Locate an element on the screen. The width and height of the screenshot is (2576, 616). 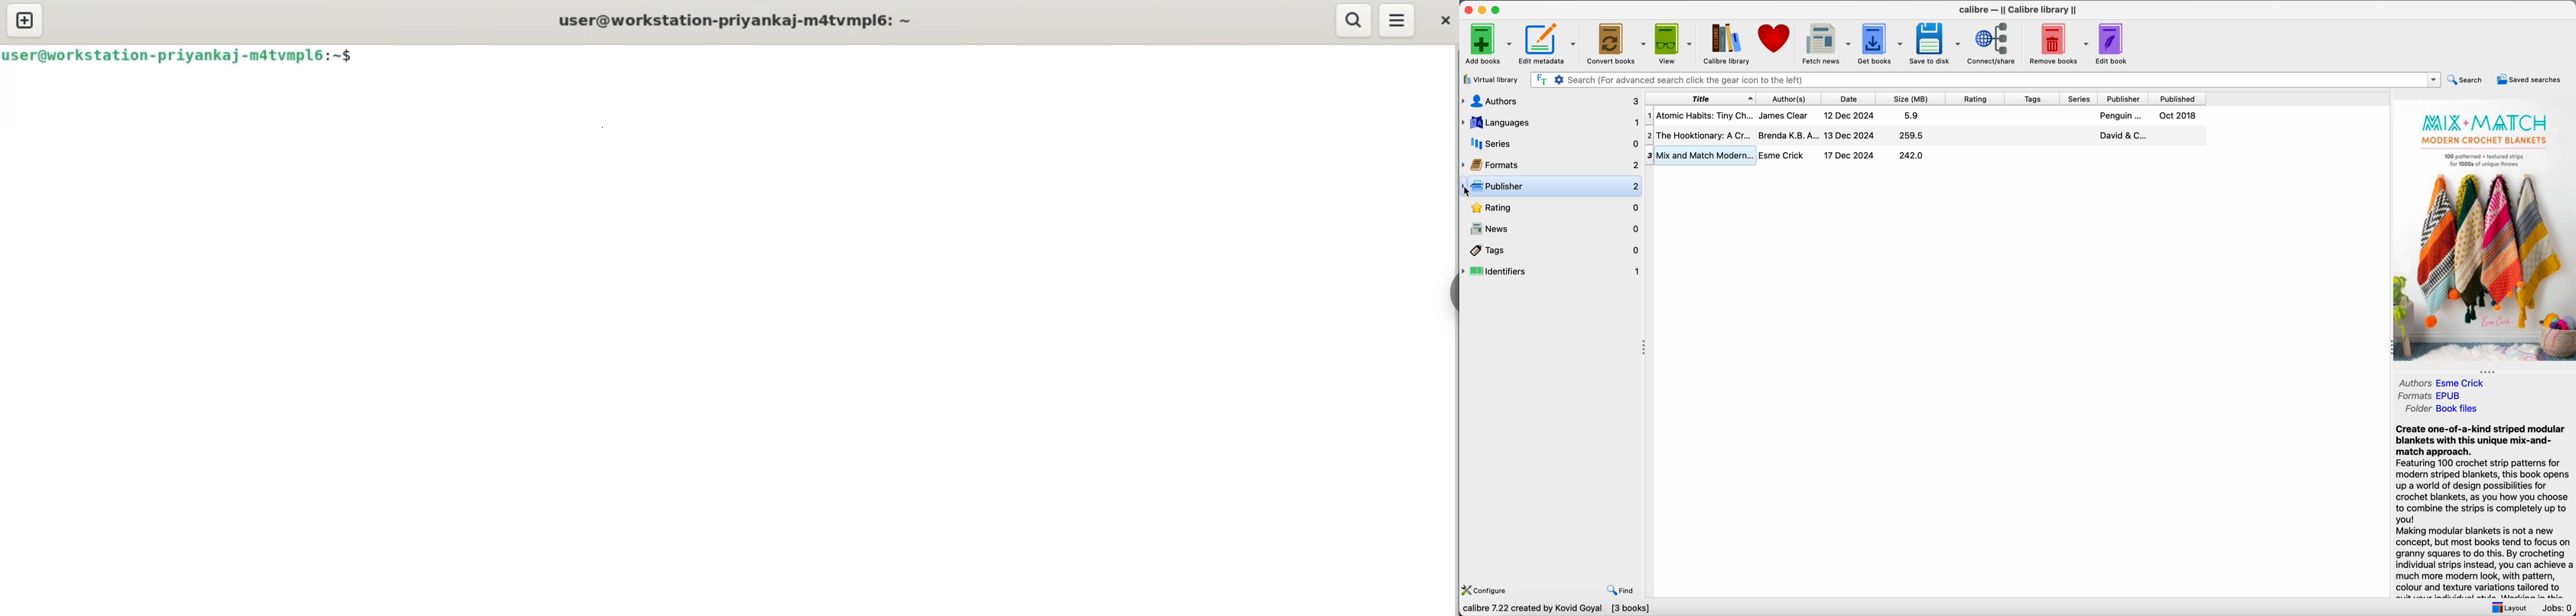
add books is located at coordinates (1488, 43).